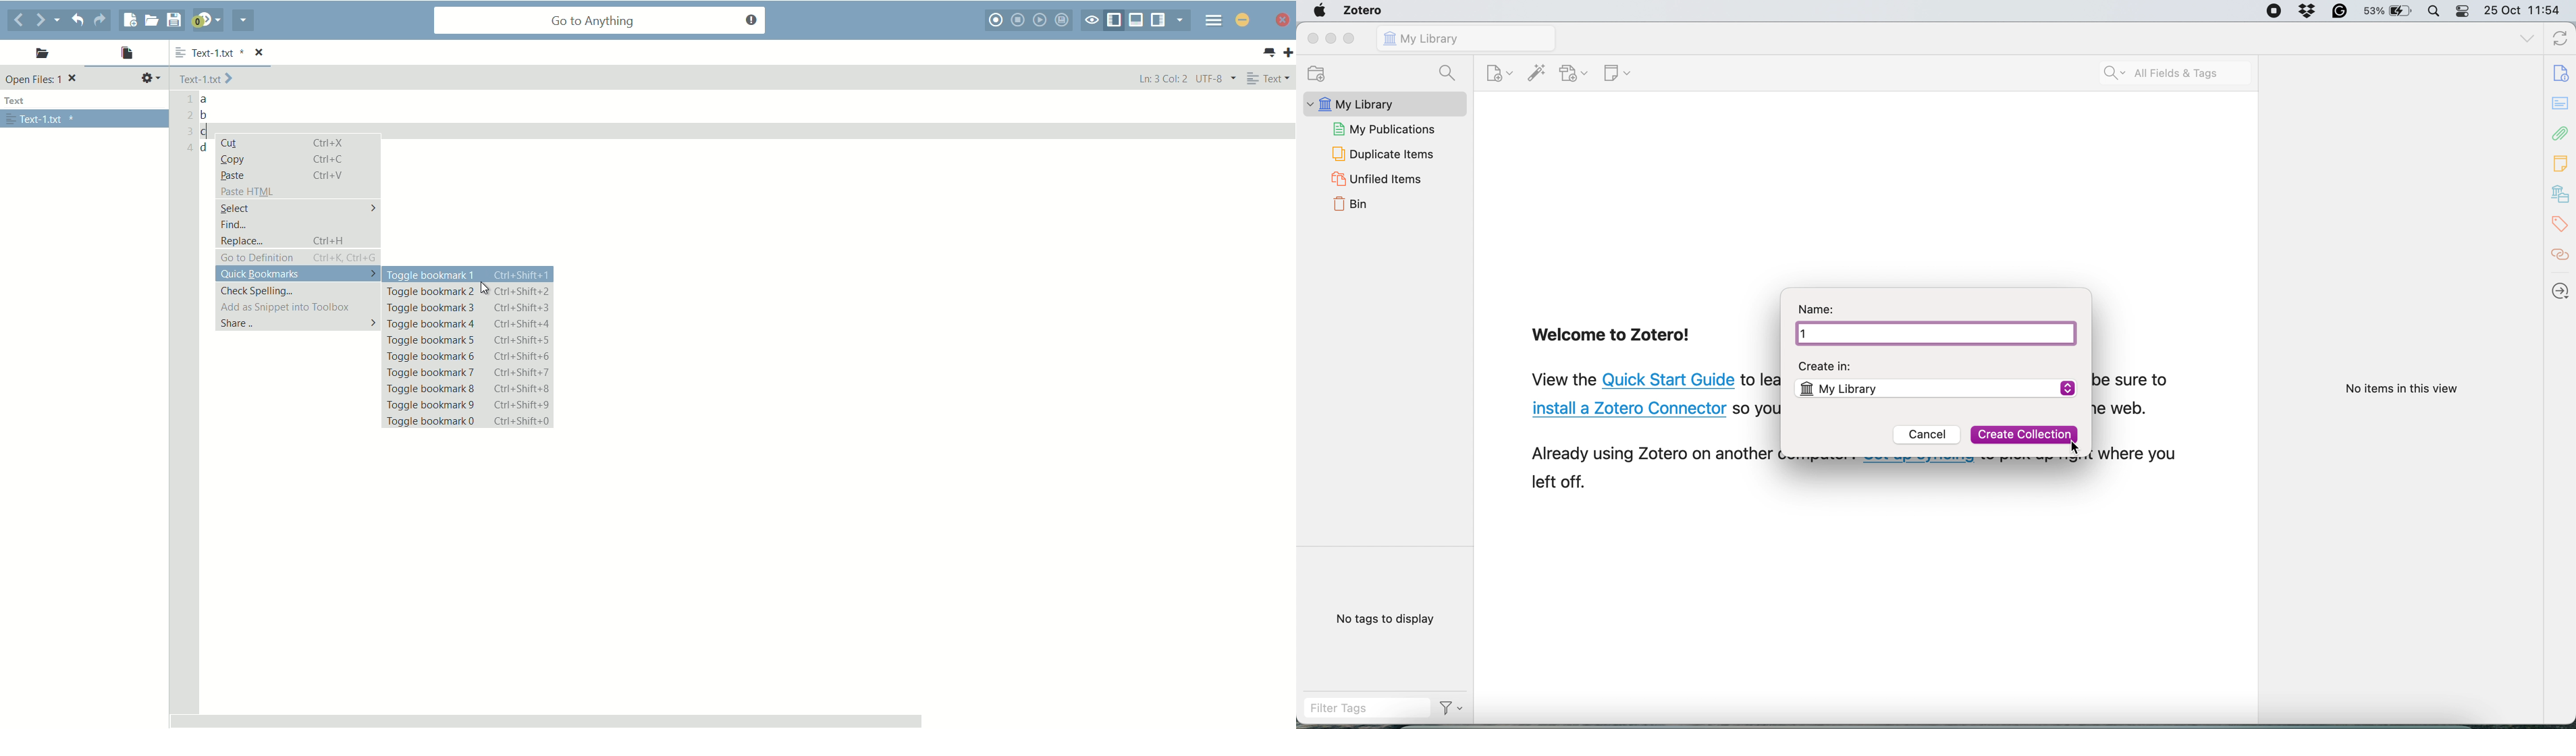 The width and height of the screenshot is (2576, 756). I want to click on Create Collection, so click(2024, 434).